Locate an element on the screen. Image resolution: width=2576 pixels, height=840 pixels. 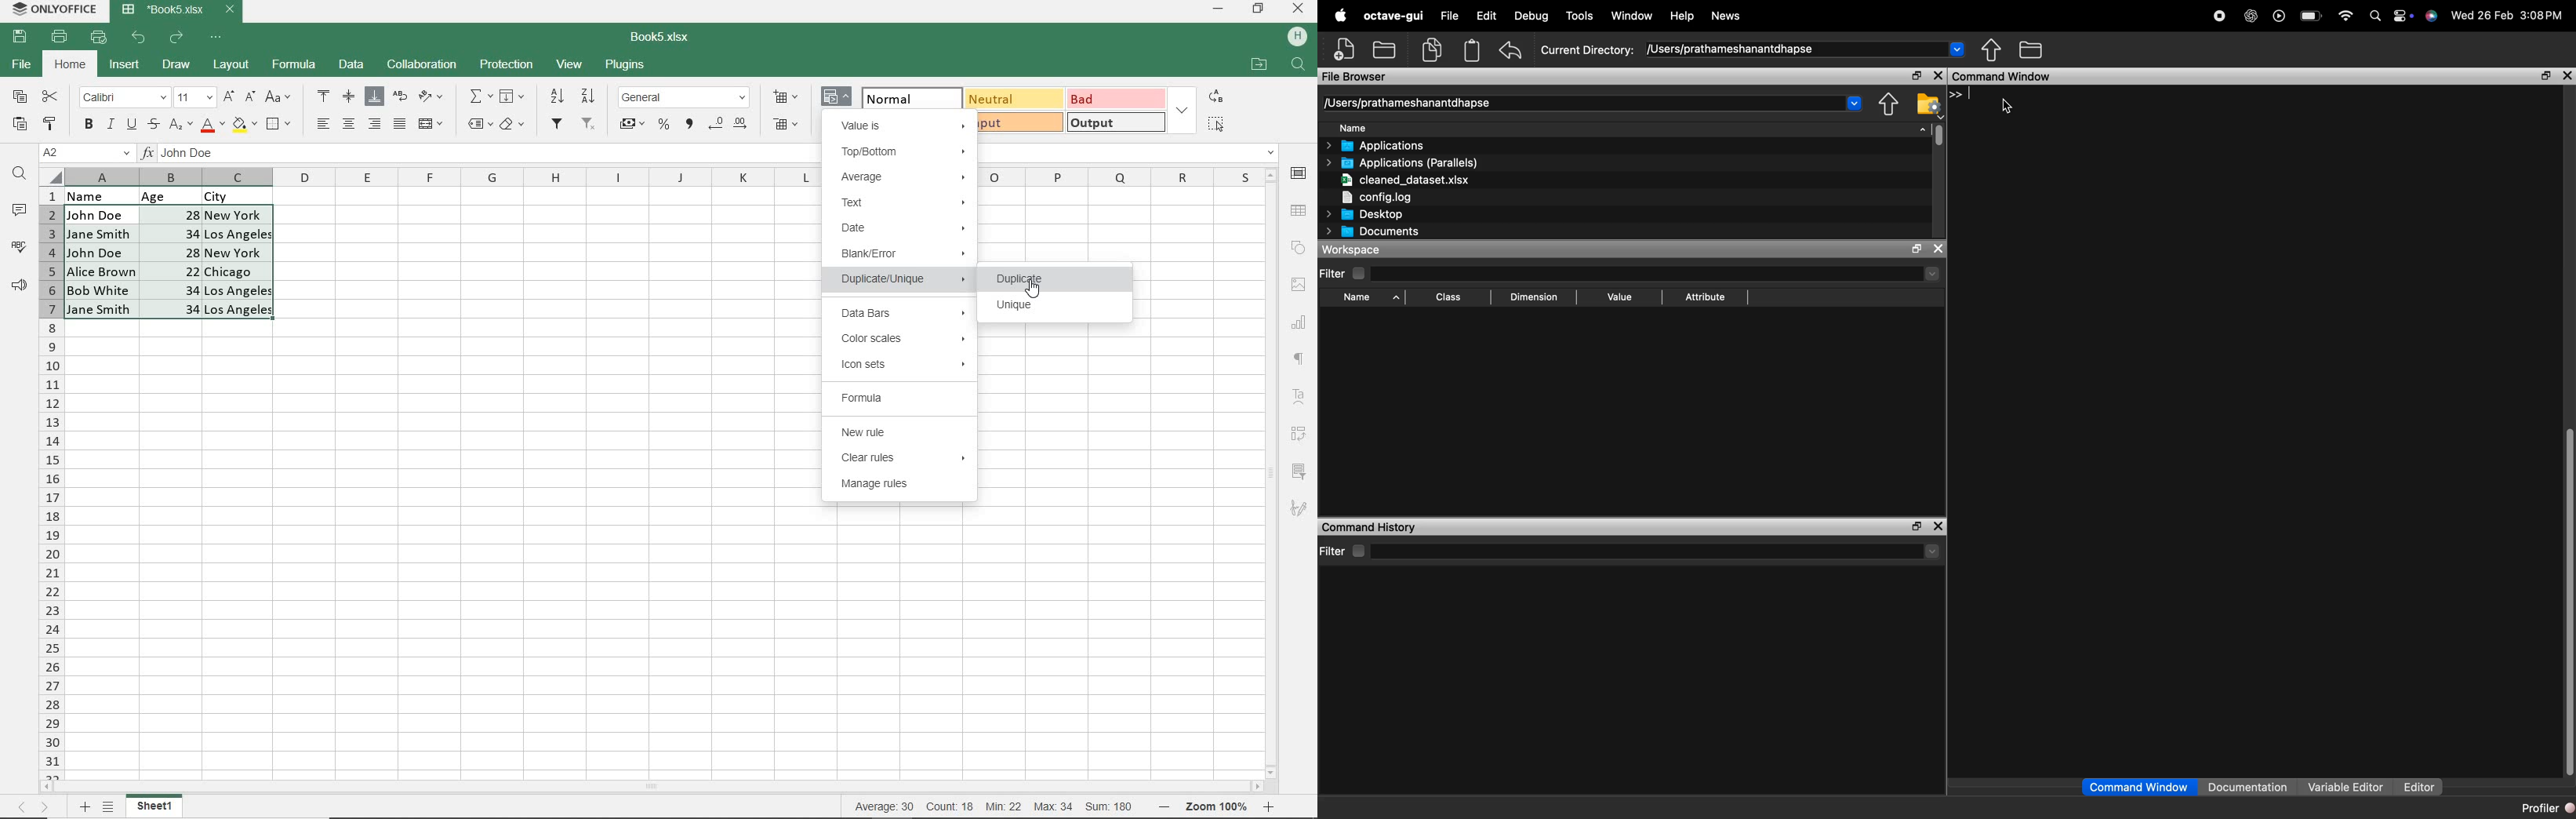
REPLACE is located at coordinates (1215, 96).